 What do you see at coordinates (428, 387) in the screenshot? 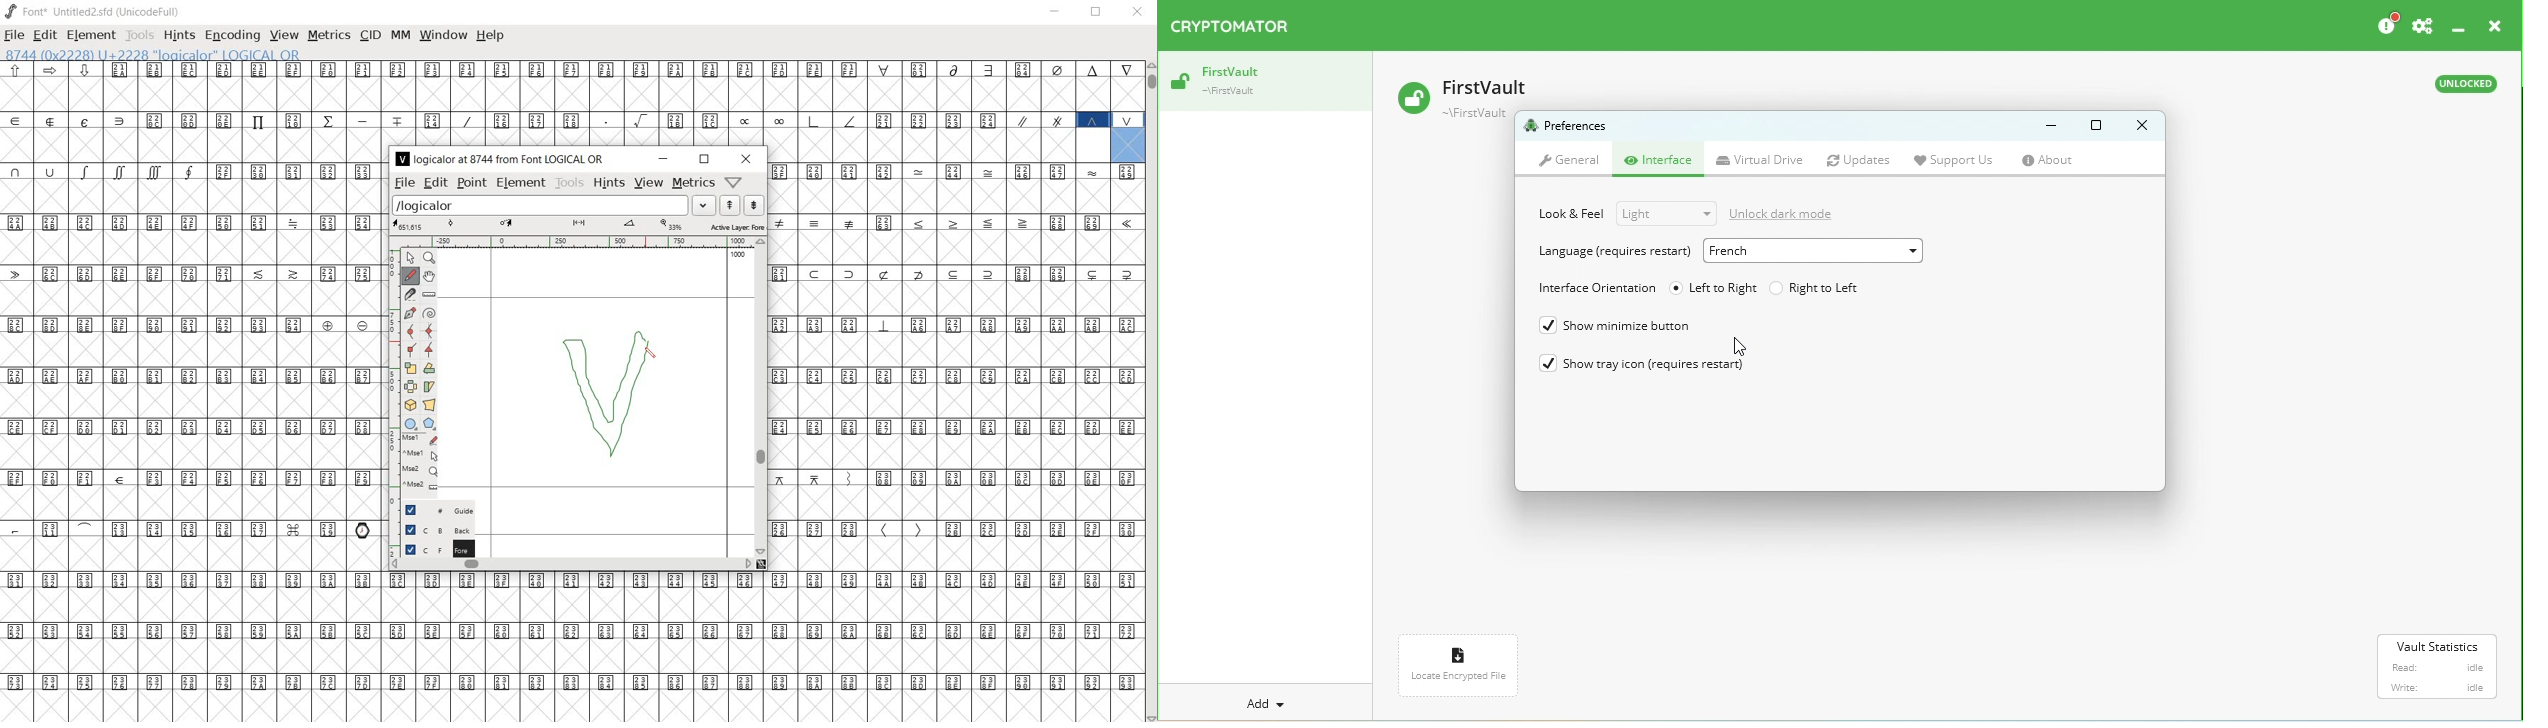
I see `Rotate the selection` at bounding box center [428, 387].